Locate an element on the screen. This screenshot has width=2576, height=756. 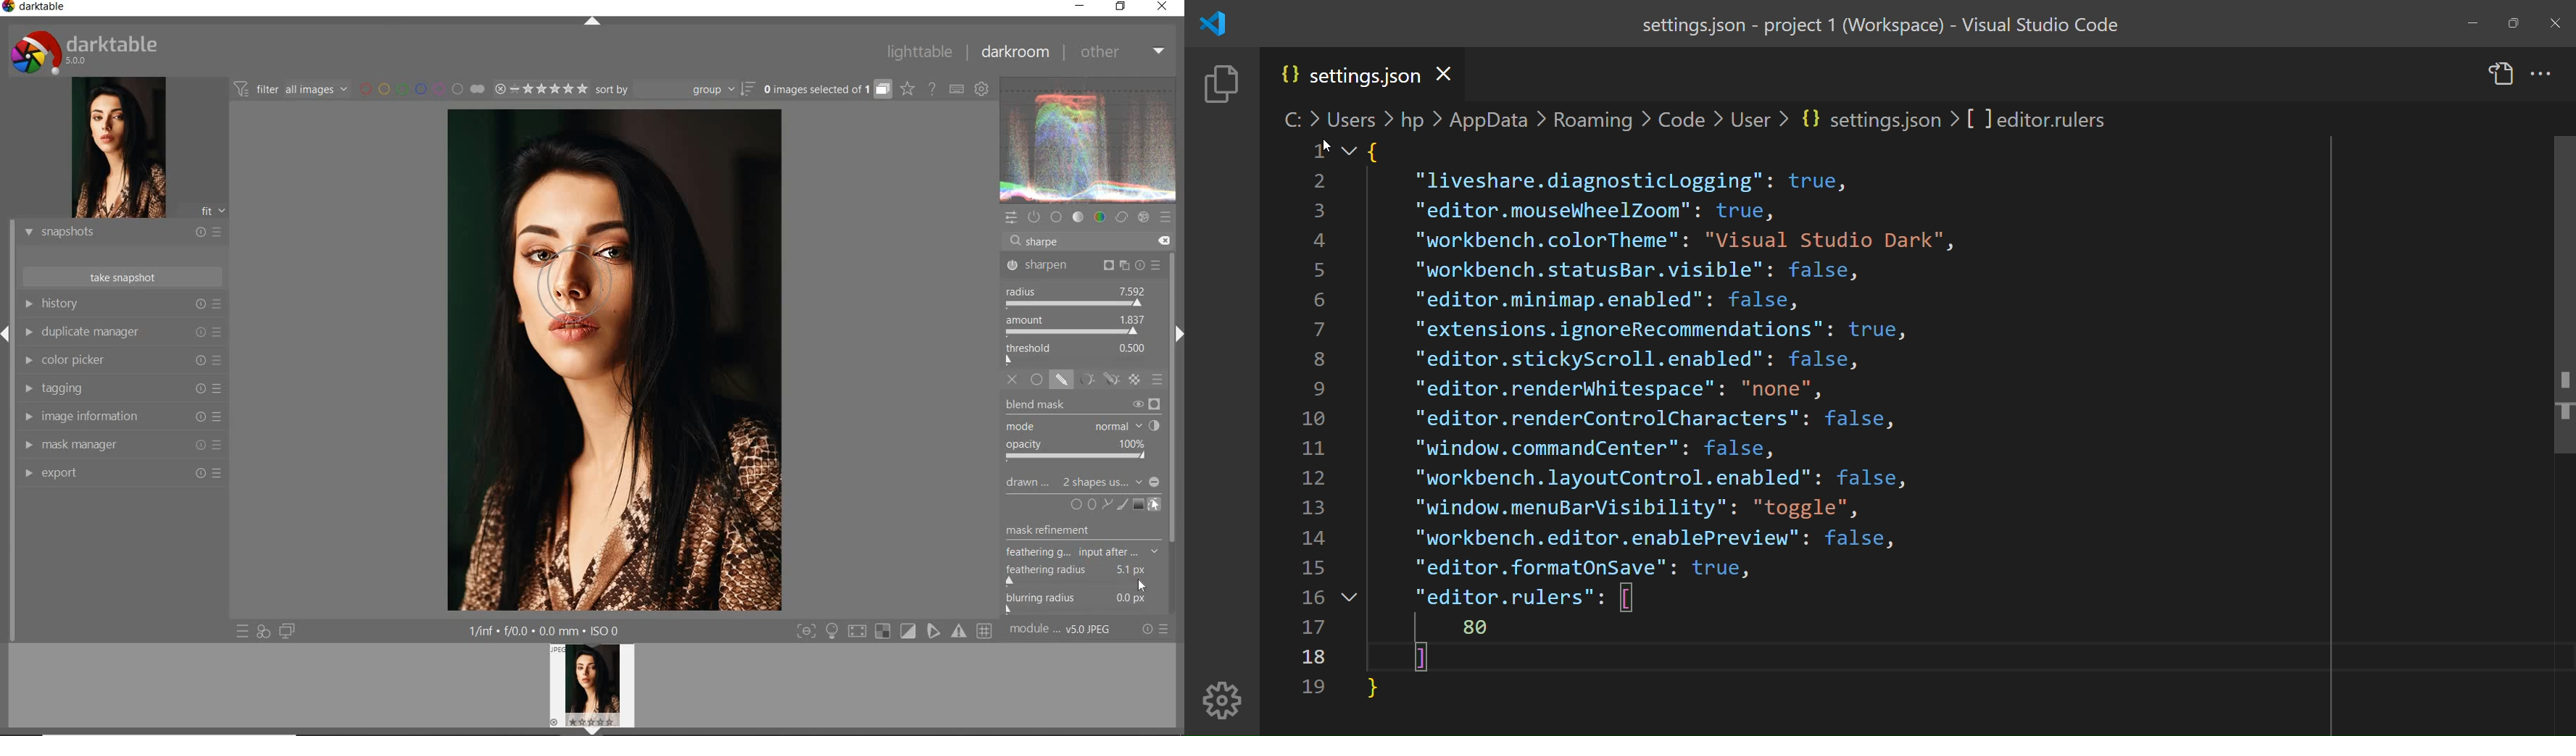
explorer is located at coordinates (1219, 85).